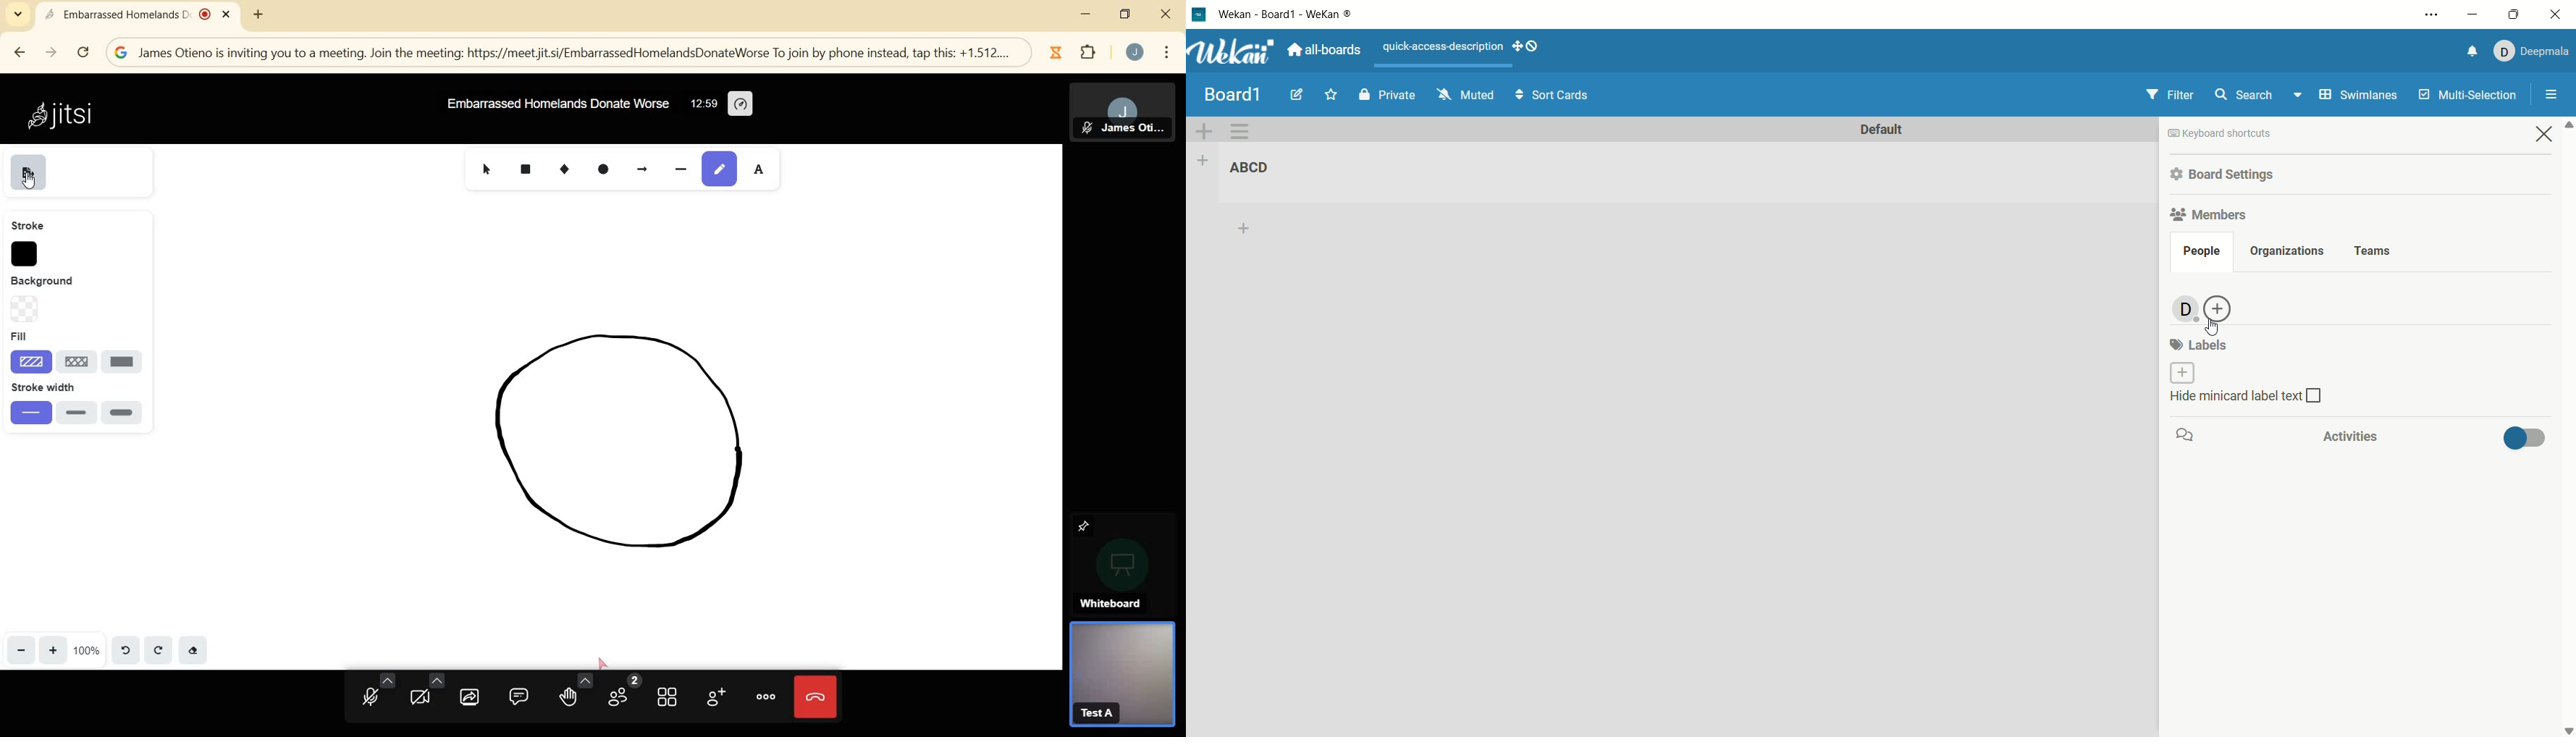  I want to click on title, so click(1288, 14).